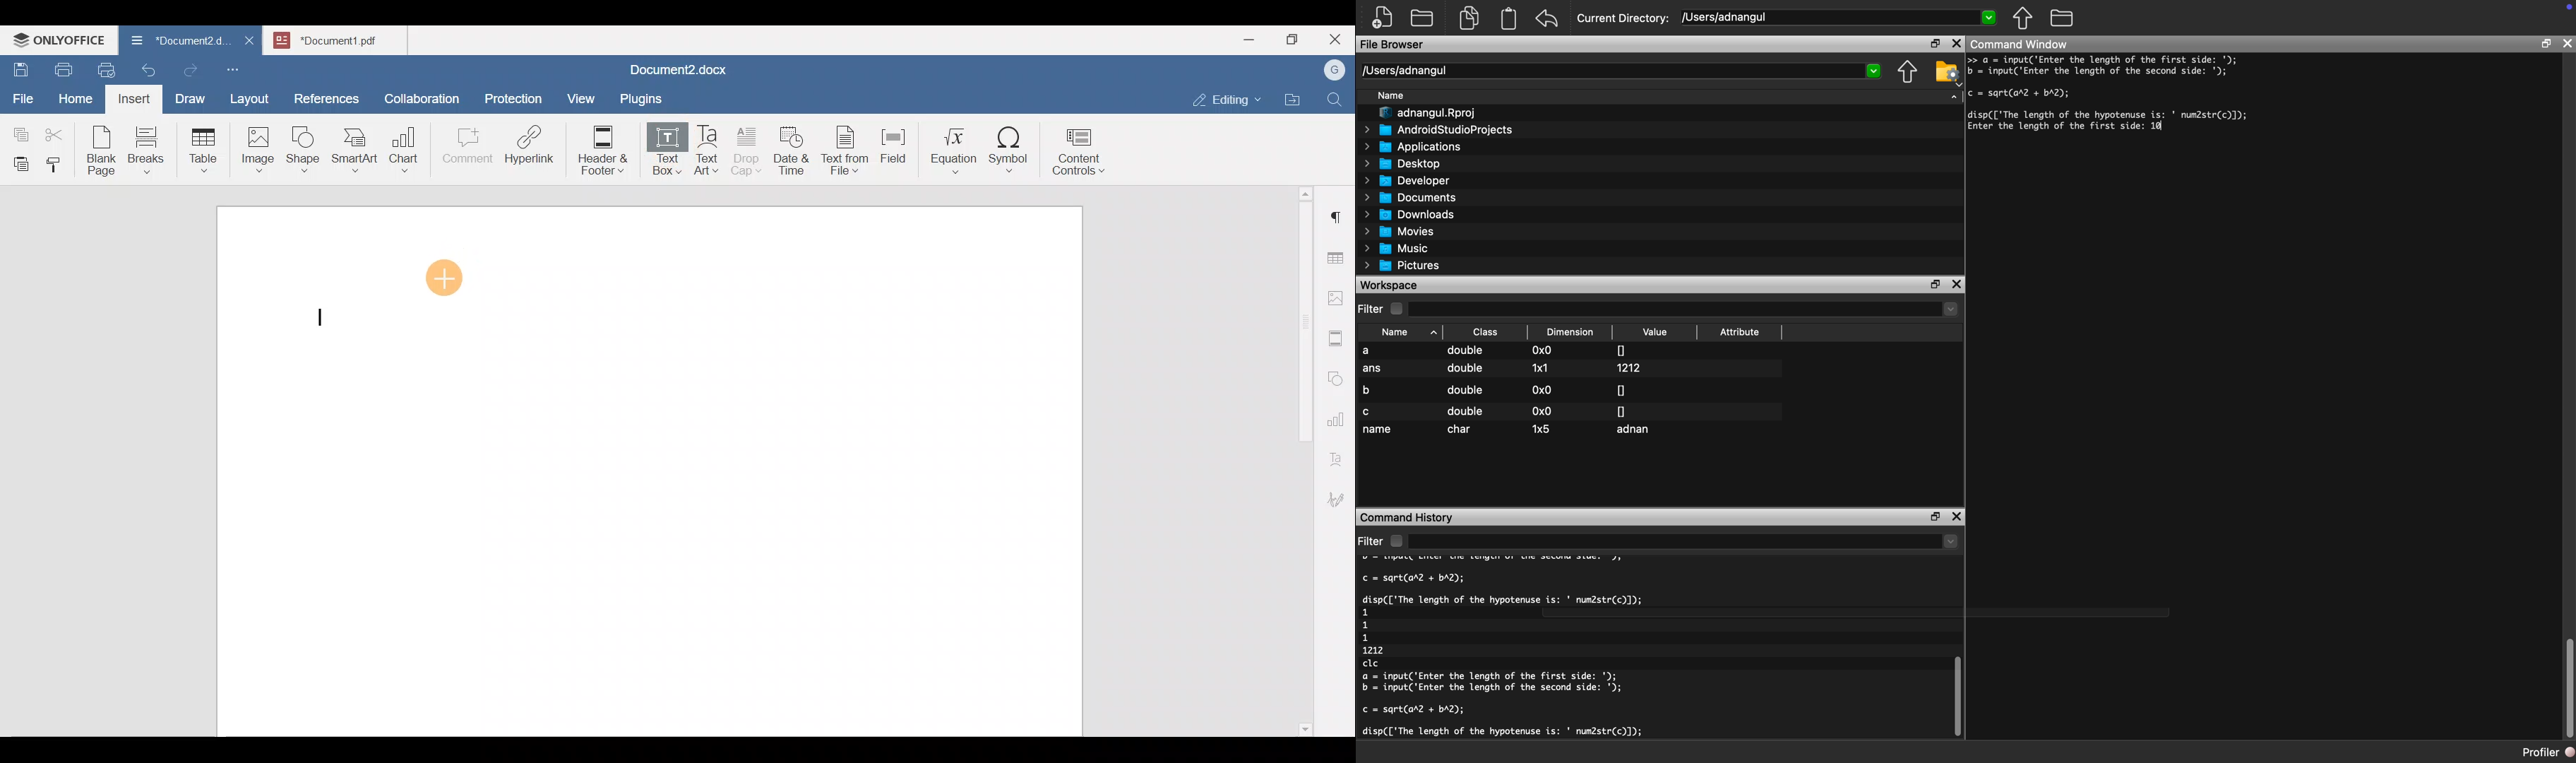 This screenshot has height=784, width=2576. Describe the element at coordinates (1371, 309) in the screenshot. I see `Filter` at that location.